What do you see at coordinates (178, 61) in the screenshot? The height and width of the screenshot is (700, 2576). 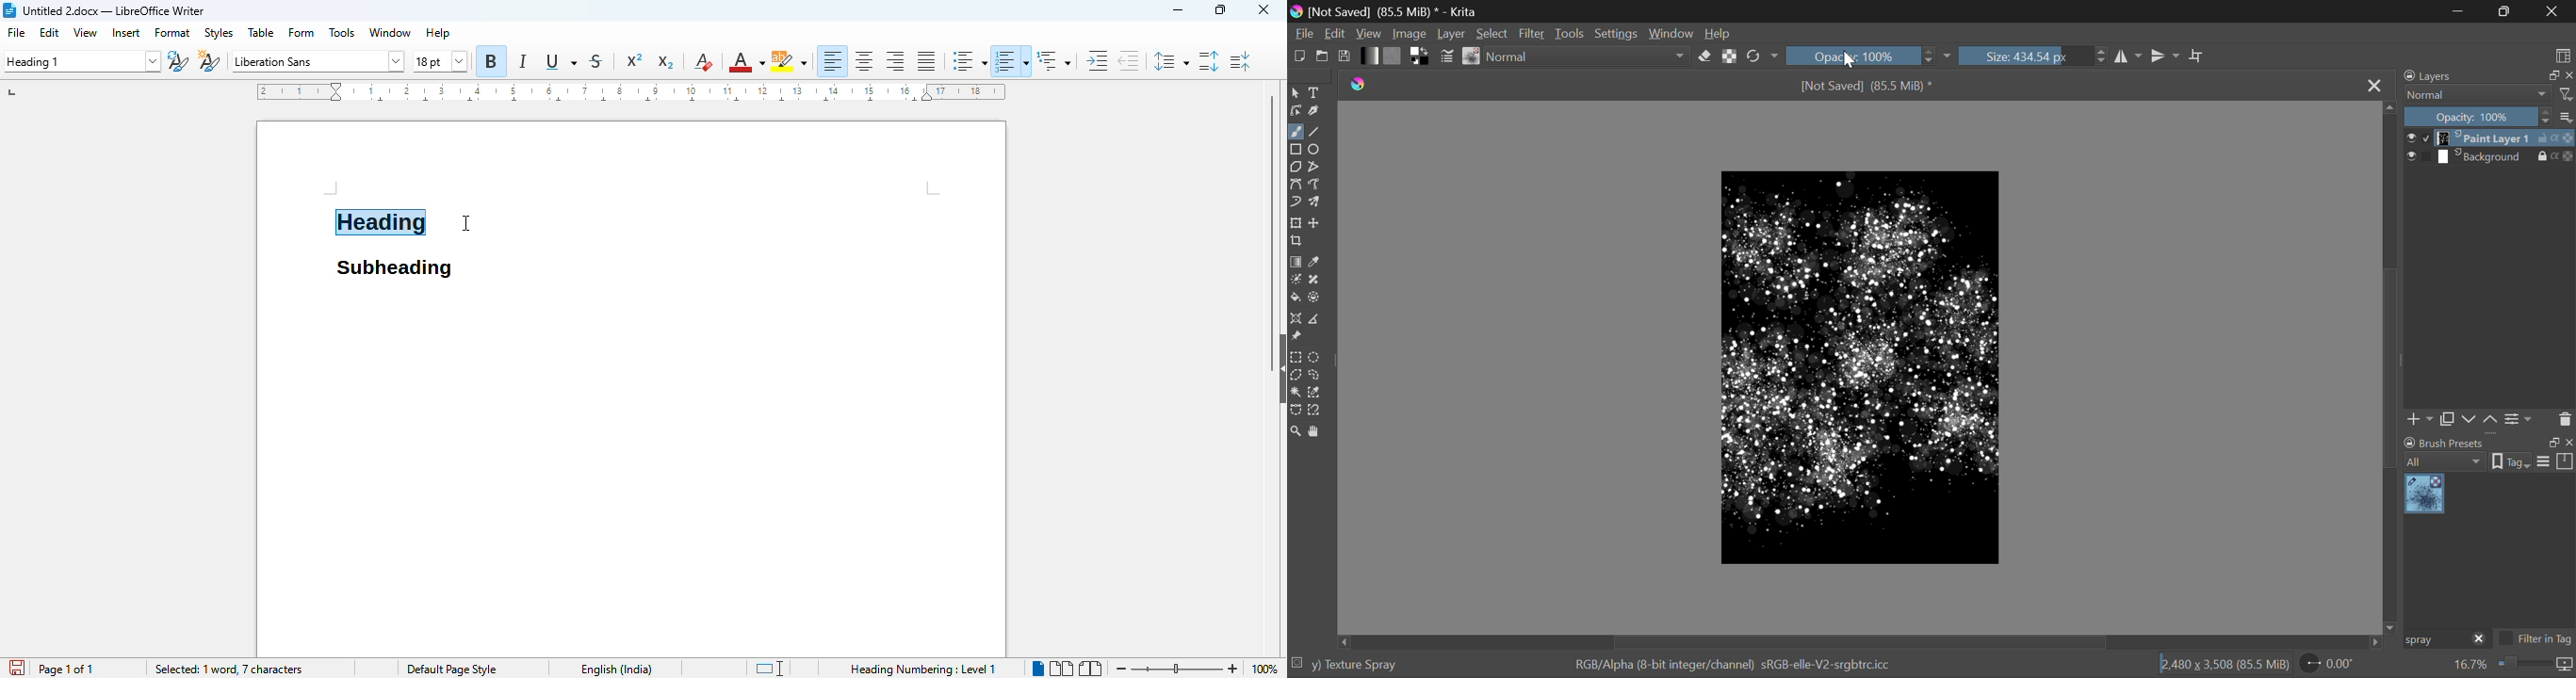 I see `update selected style` at bounding box center [178, 61].